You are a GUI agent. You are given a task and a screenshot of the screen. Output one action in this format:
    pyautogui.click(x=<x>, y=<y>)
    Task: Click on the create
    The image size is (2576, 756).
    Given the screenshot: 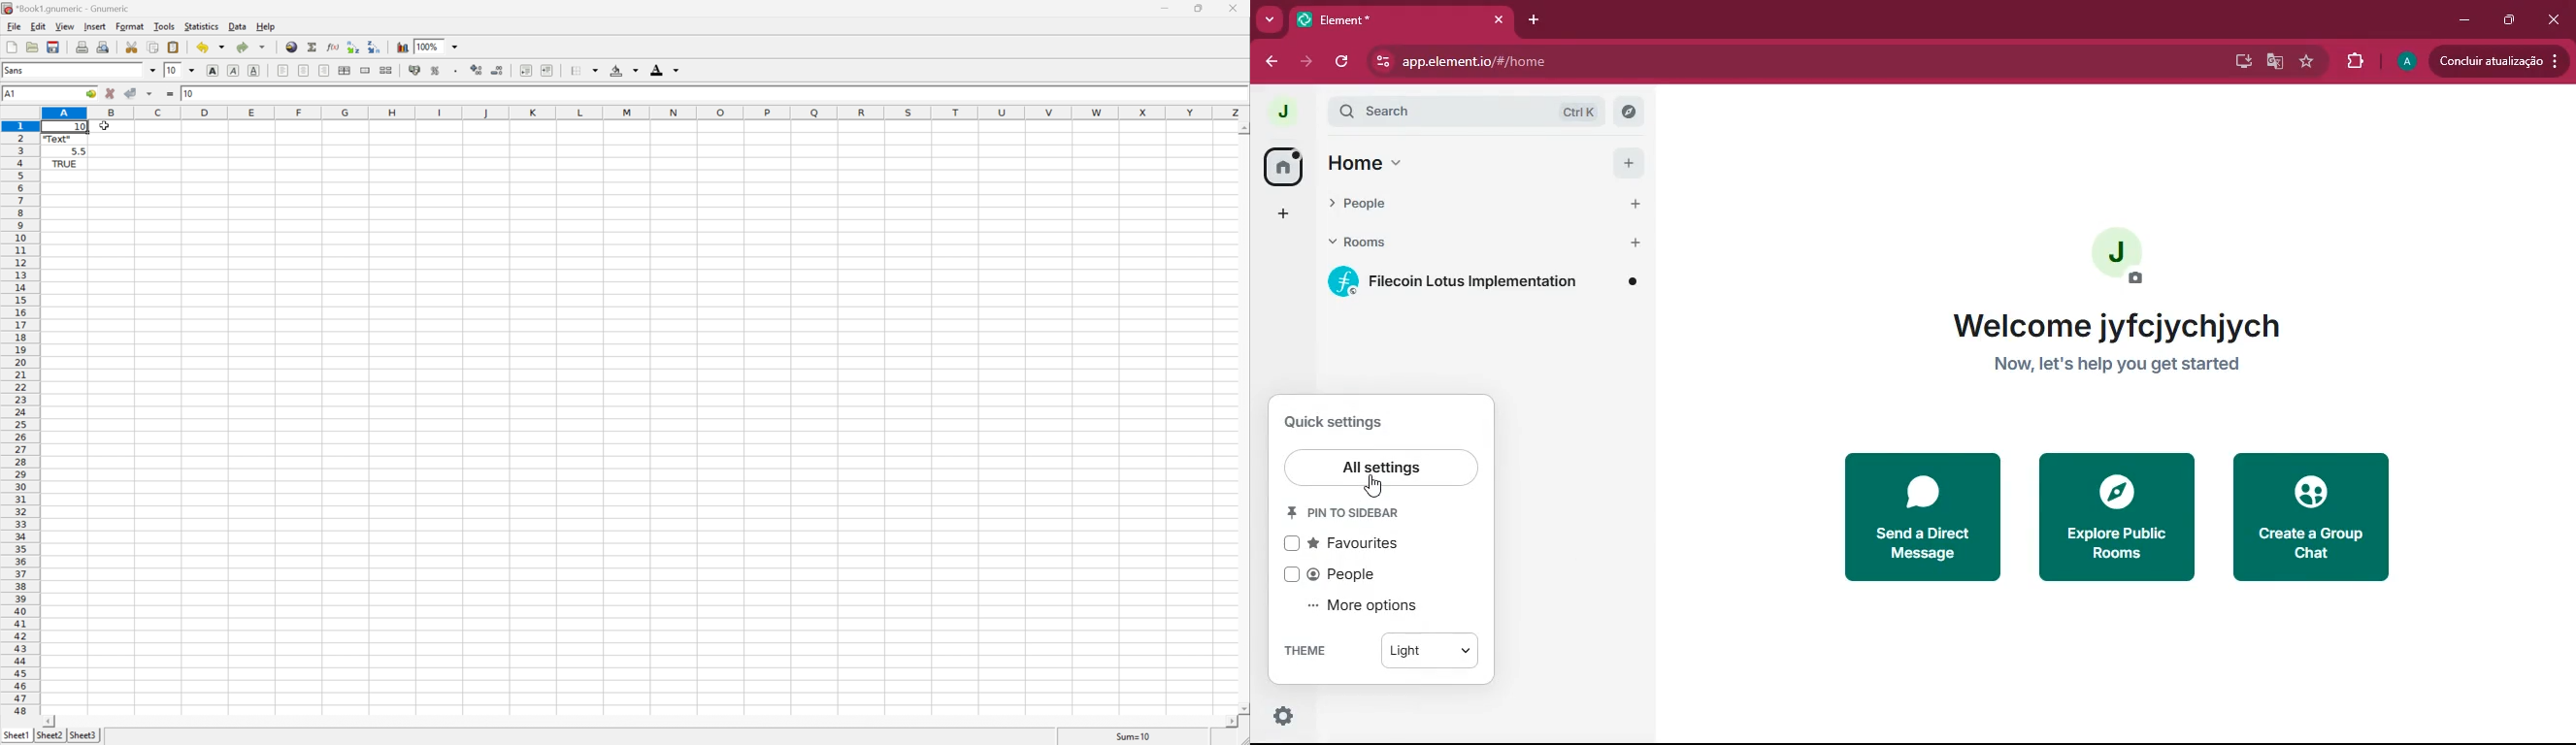 What is the action you would take?
    pyautogui.click(x=2321, y=522)
    